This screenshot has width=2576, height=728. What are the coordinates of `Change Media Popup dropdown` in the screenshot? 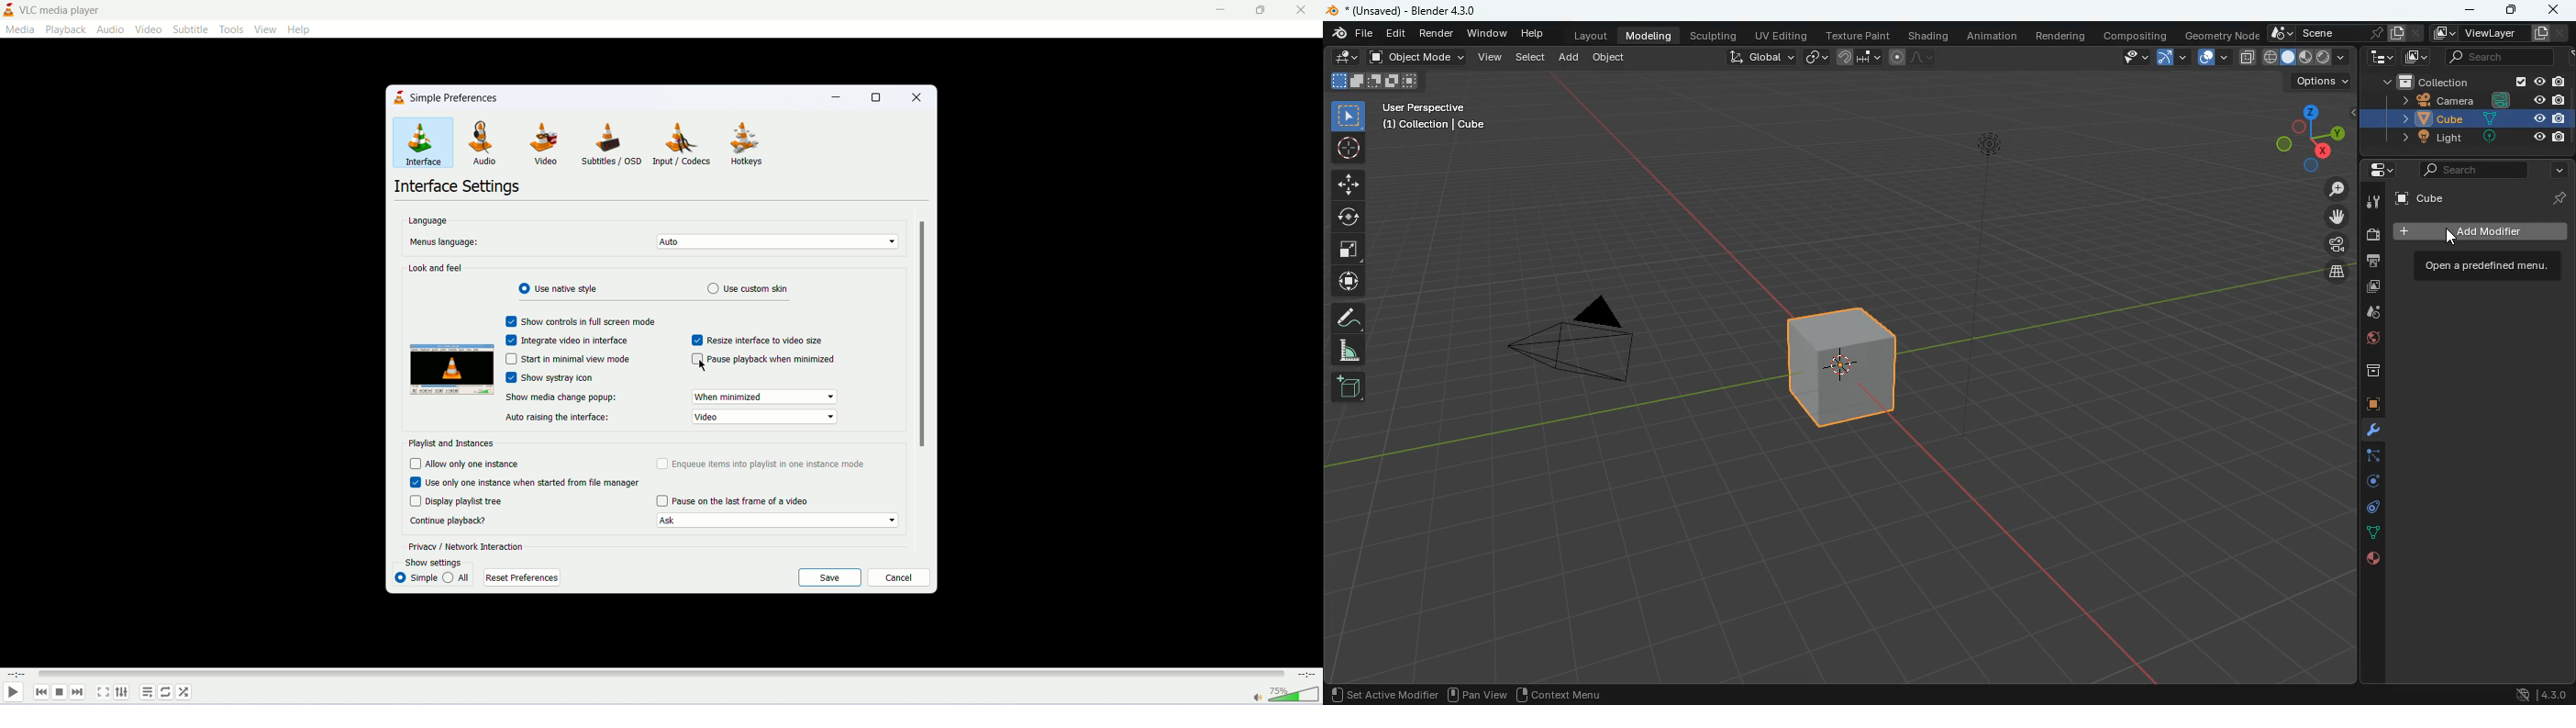 It's located at (767, 397).